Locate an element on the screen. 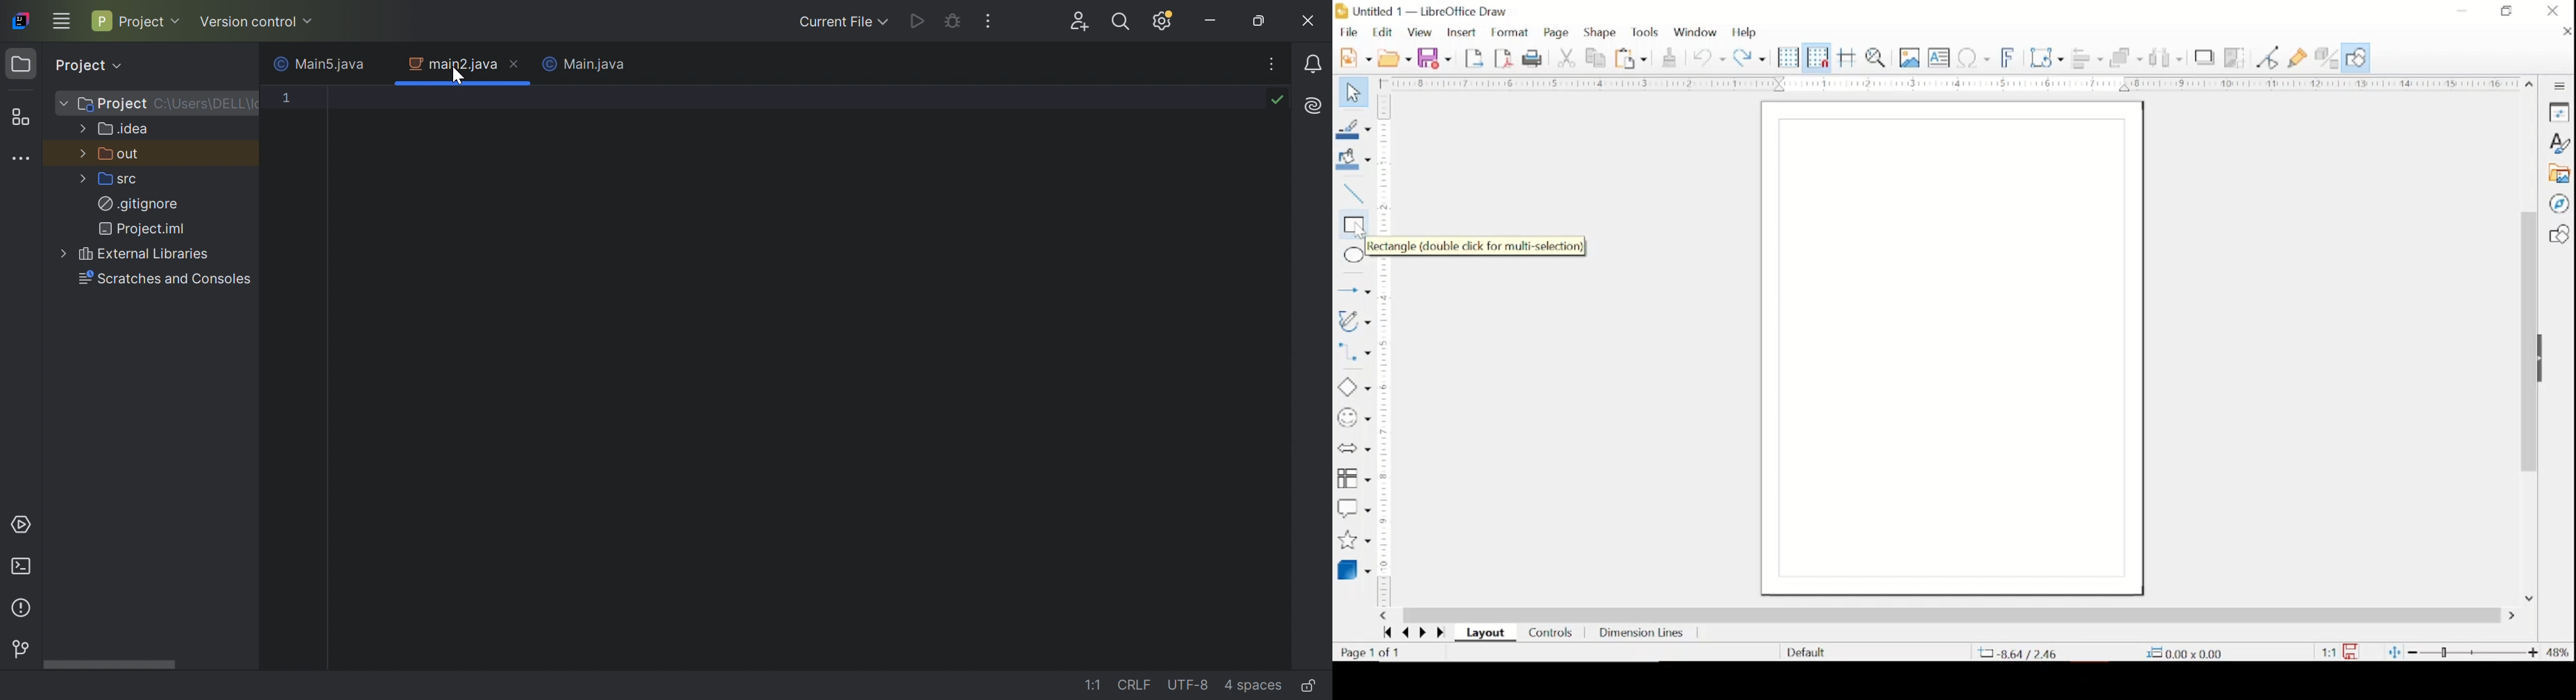 The image size is (2576, 700). UTF-8 is located at coordinates (1187, 685).